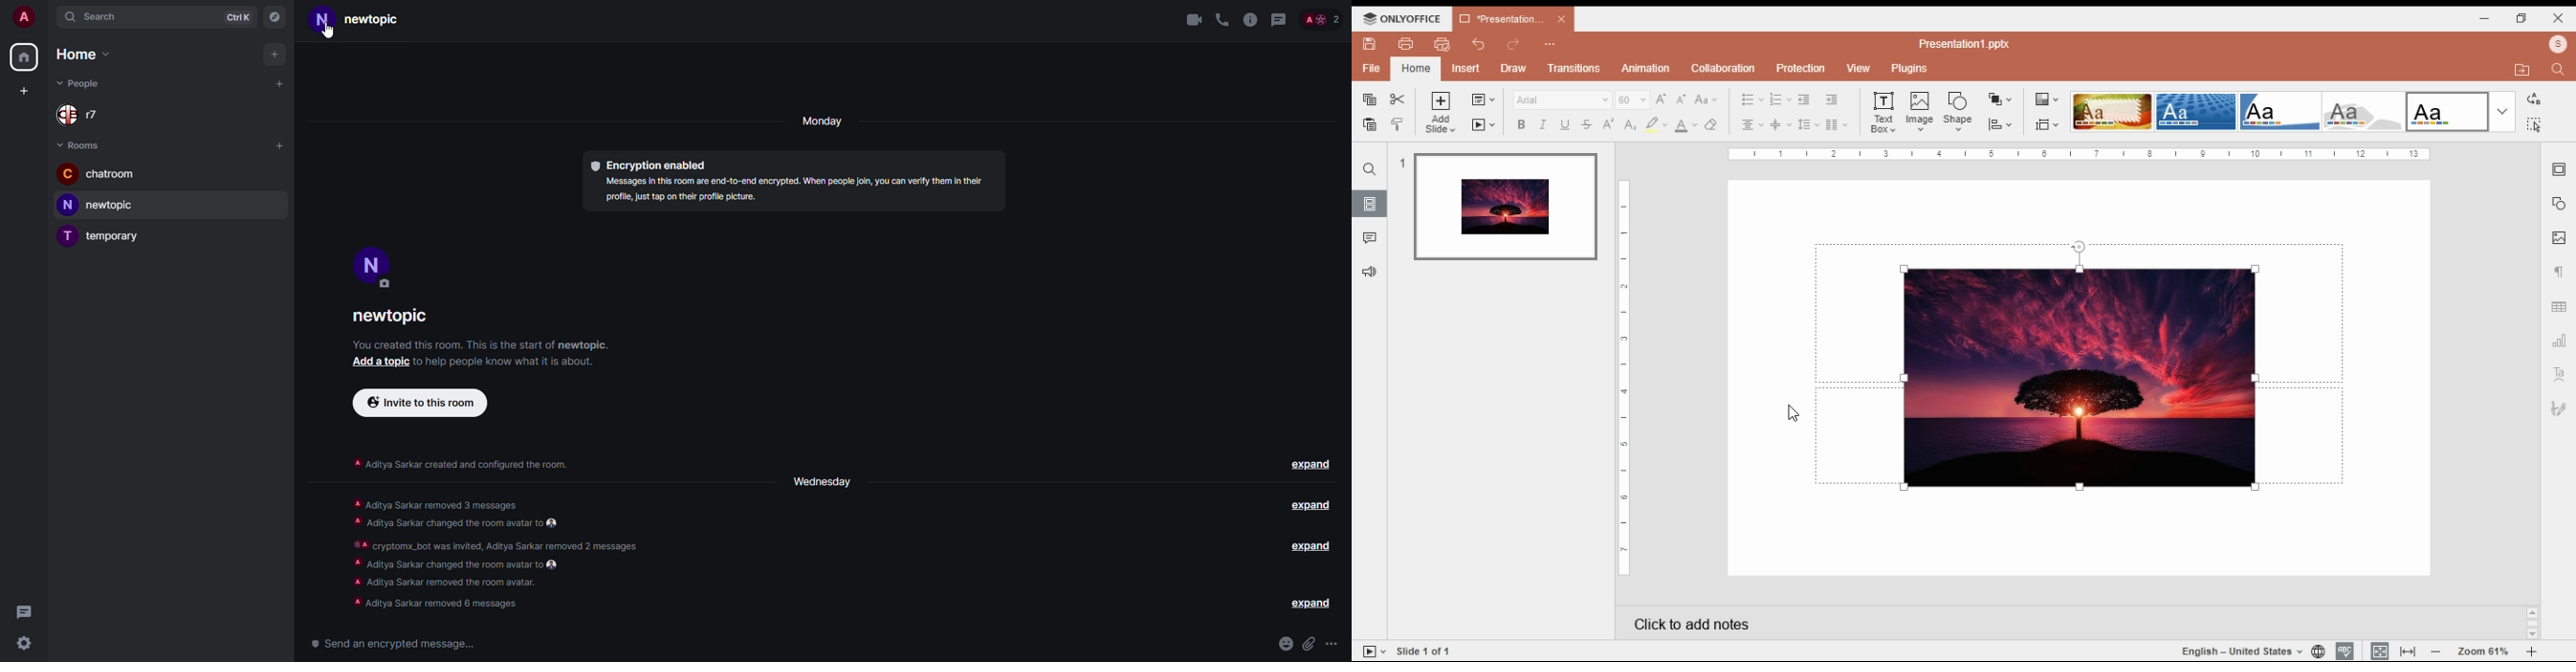 This screenshot has width=2576, height=672. Describe the element at coordinates (2560, 17) in the screenshot. I see `close window` at that location.